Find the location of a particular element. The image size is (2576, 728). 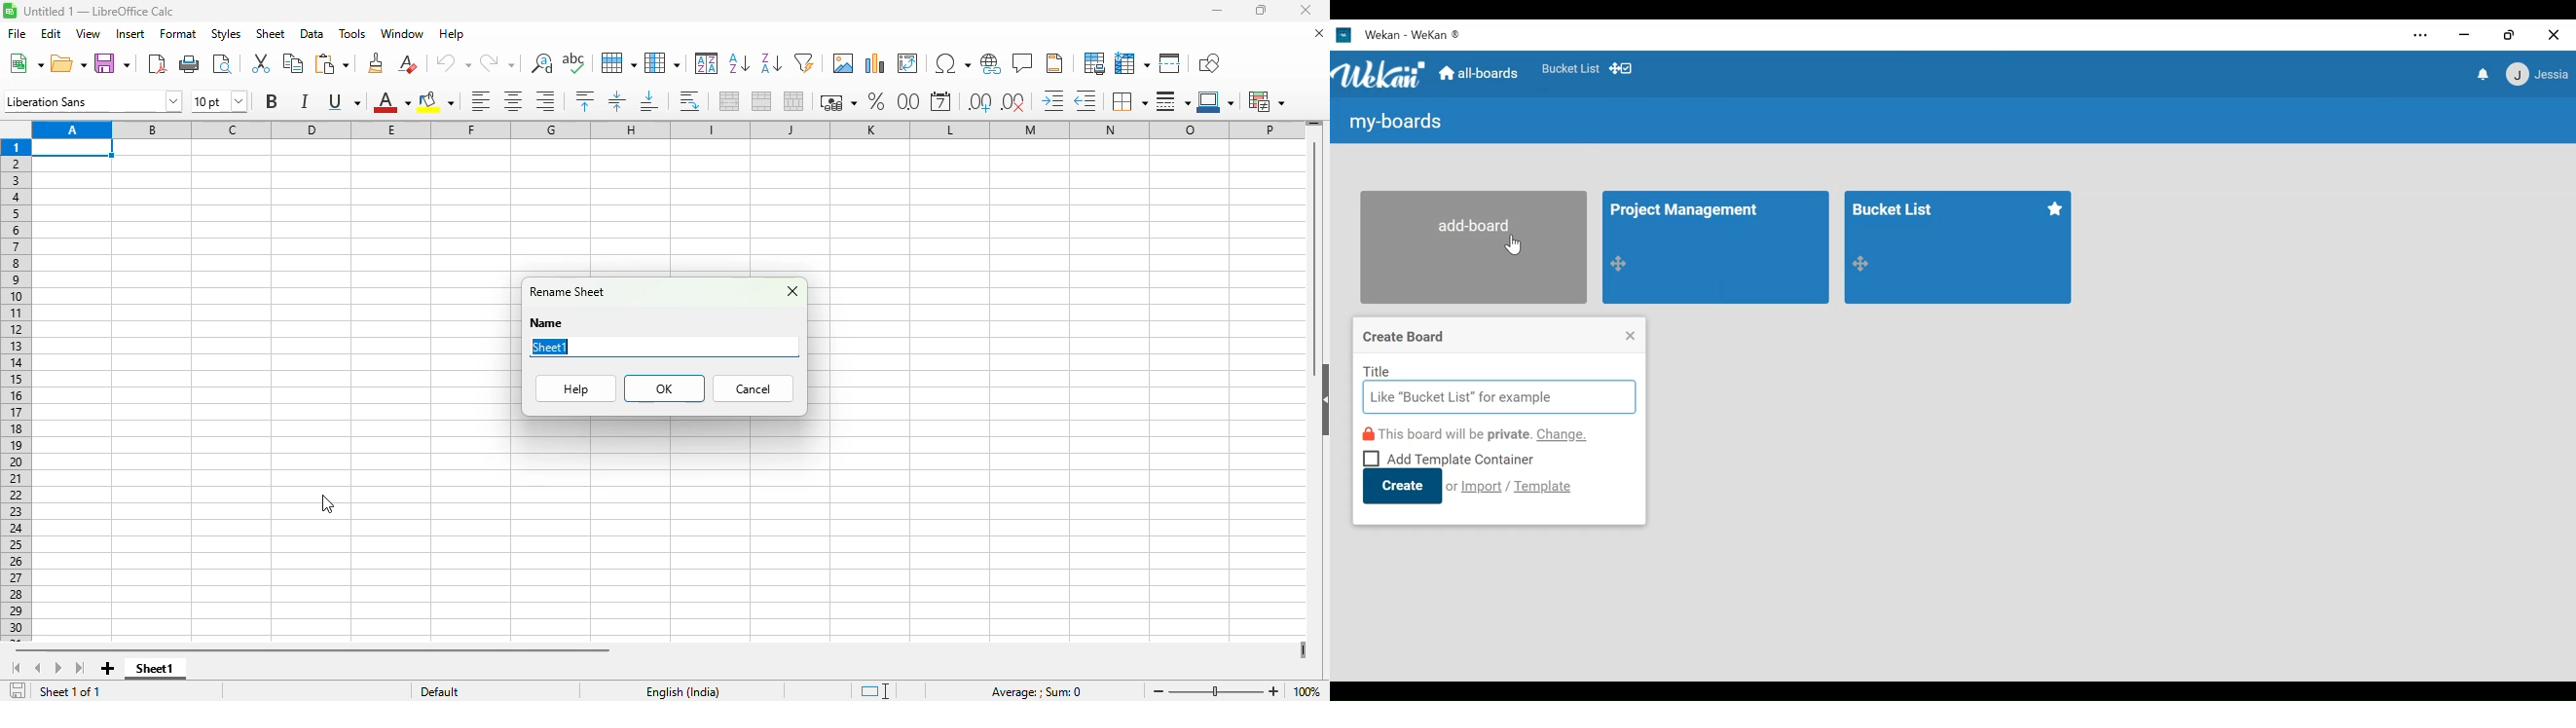

show is located at coordinates (1321, 399).